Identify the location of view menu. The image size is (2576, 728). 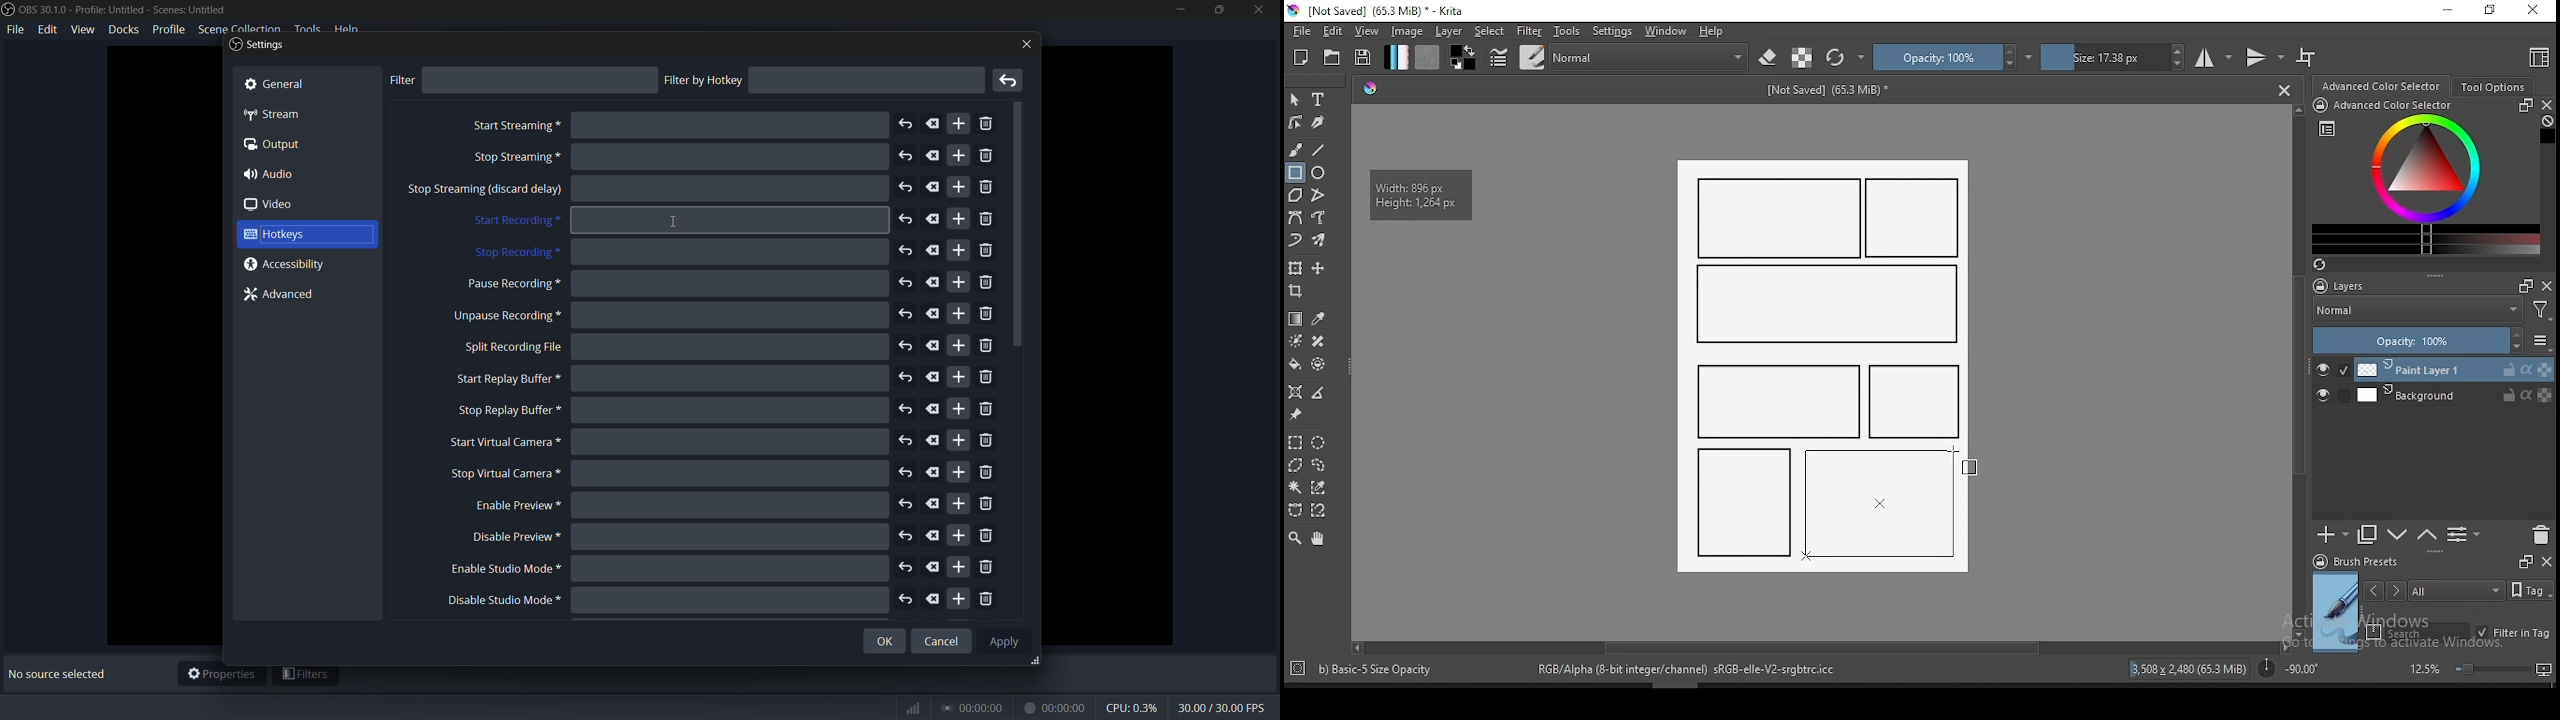
(83, 29).